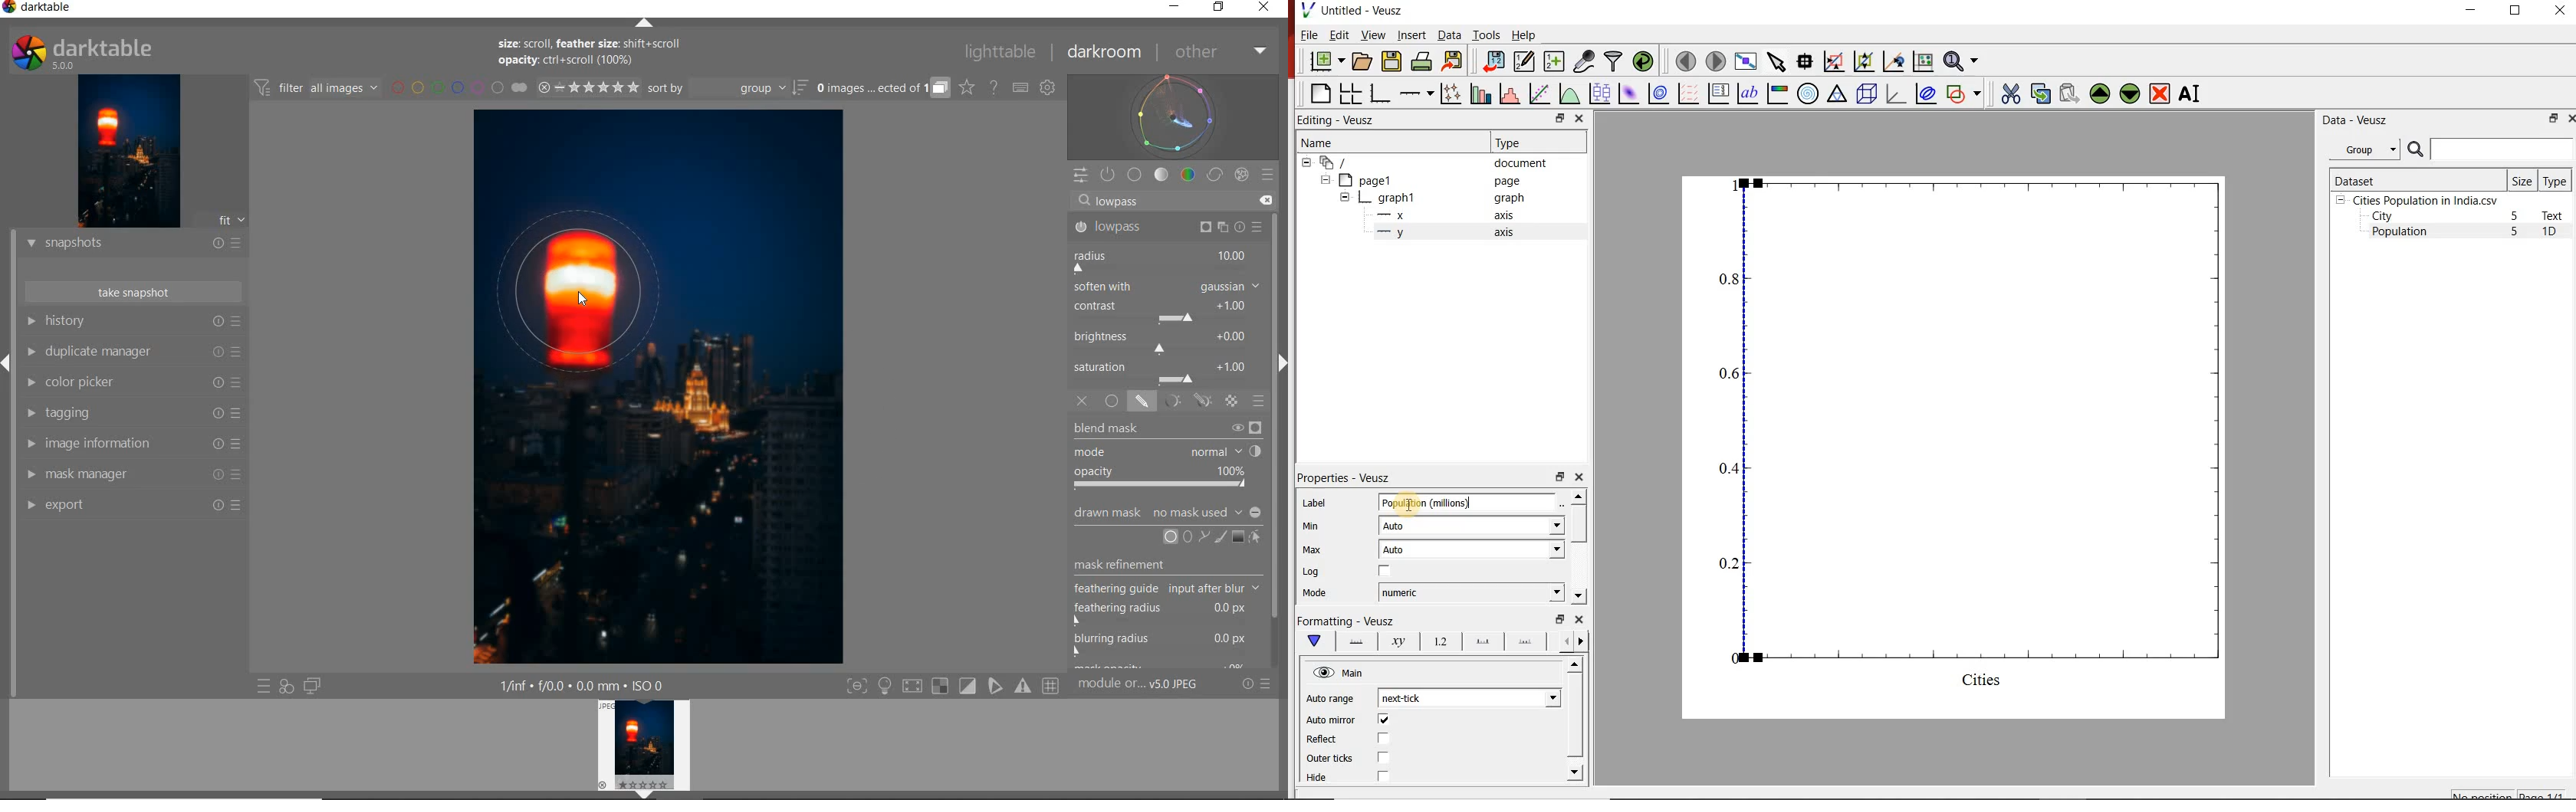 The width and height of the screenshot is (2576, 812). I want to click on CLICK TO CHANGE THE OVERLAYS SHOWN ON THUMBNAILS, so click(966, 89).